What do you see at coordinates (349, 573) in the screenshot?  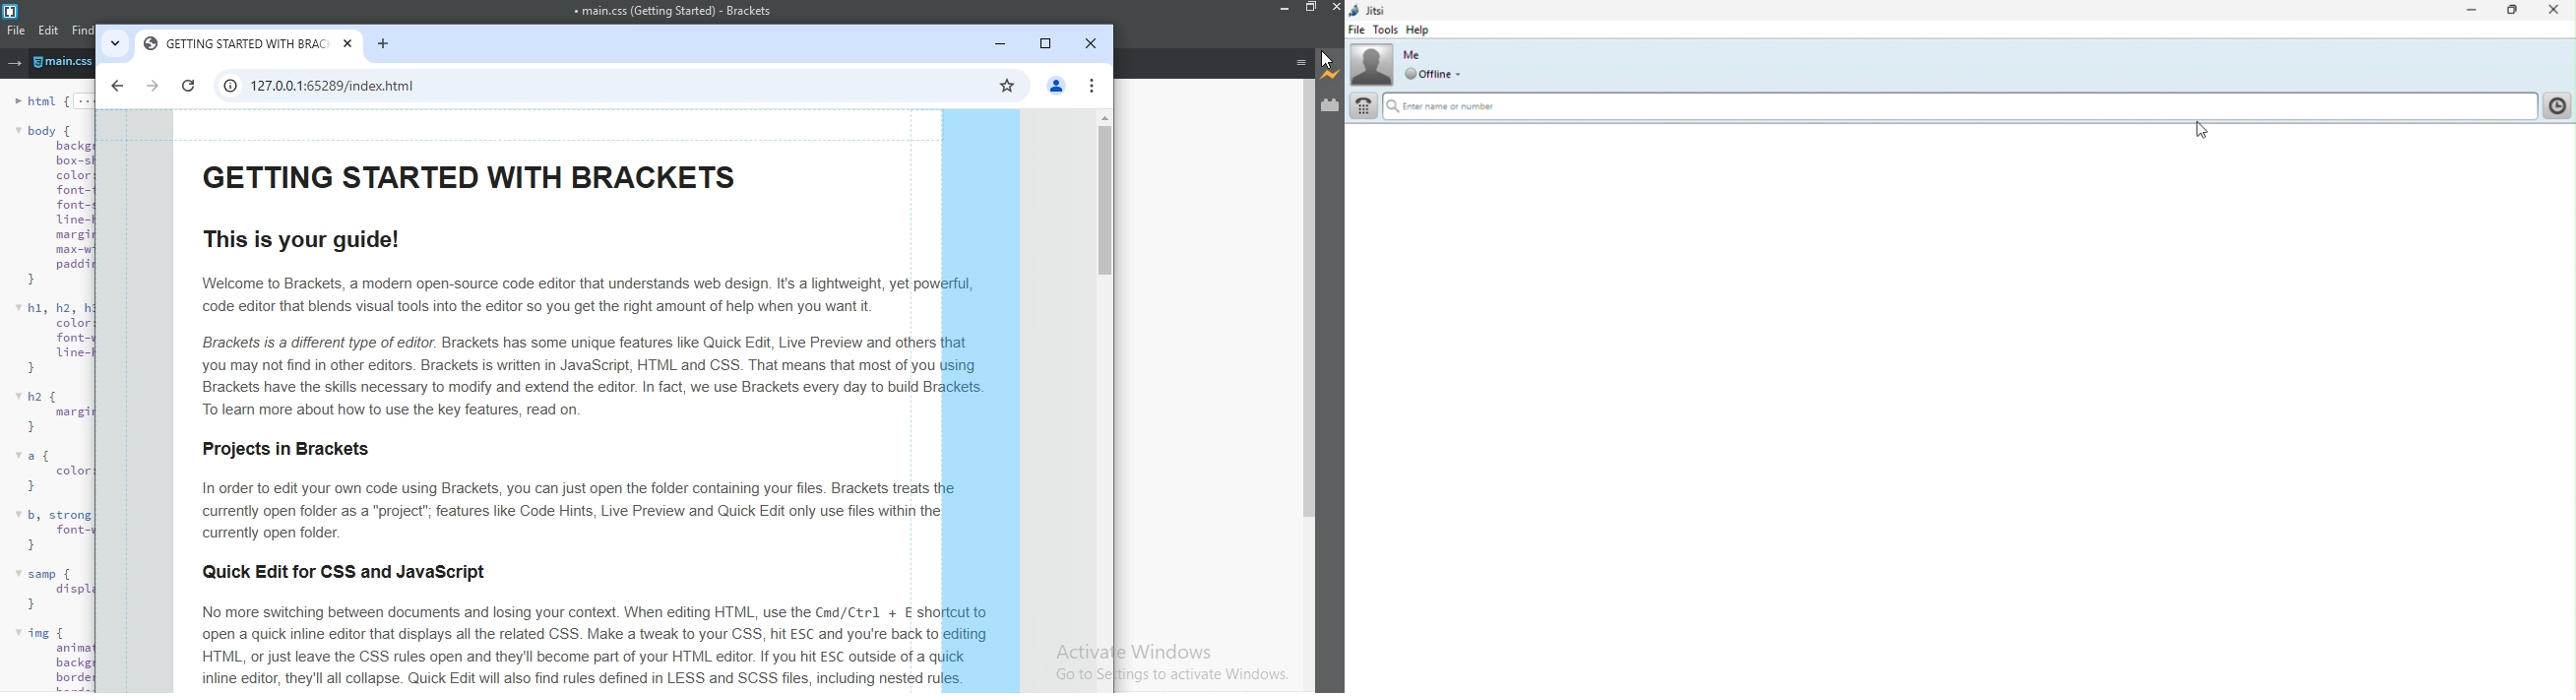 I see `Quick Edit for CSS and JavaScript` at bounding box center [349, 573].